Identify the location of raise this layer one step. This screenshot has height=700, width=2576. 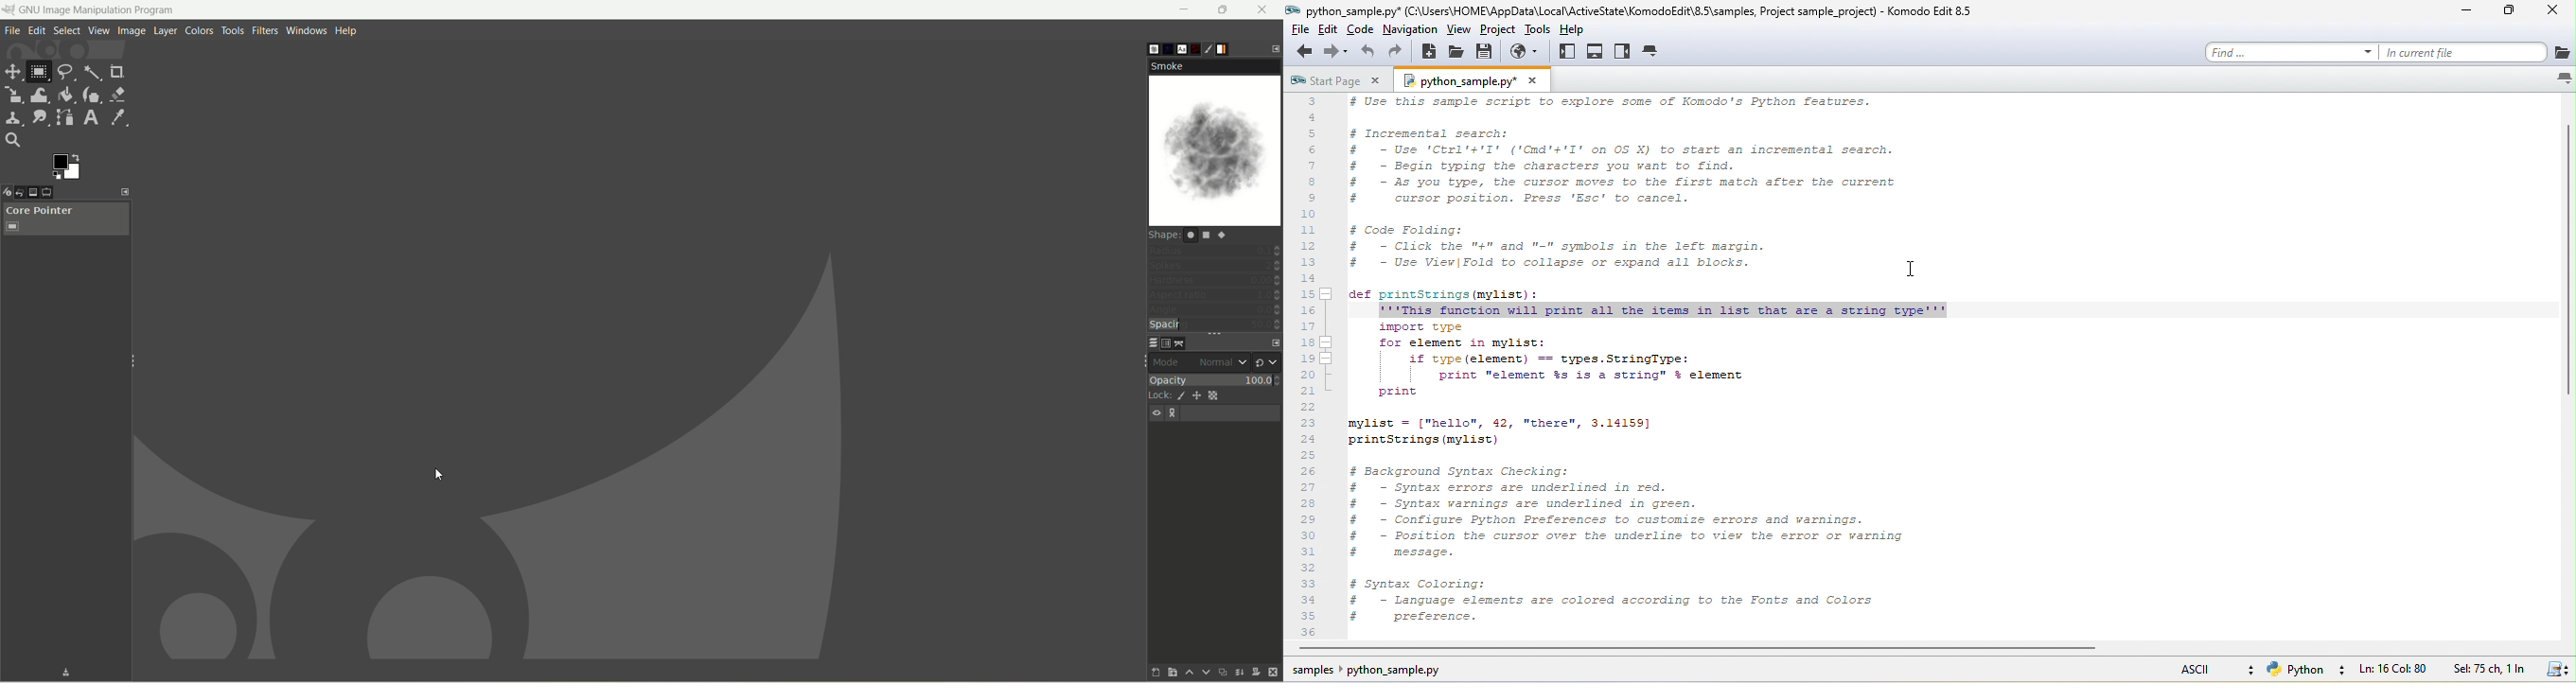
(1183, 674).